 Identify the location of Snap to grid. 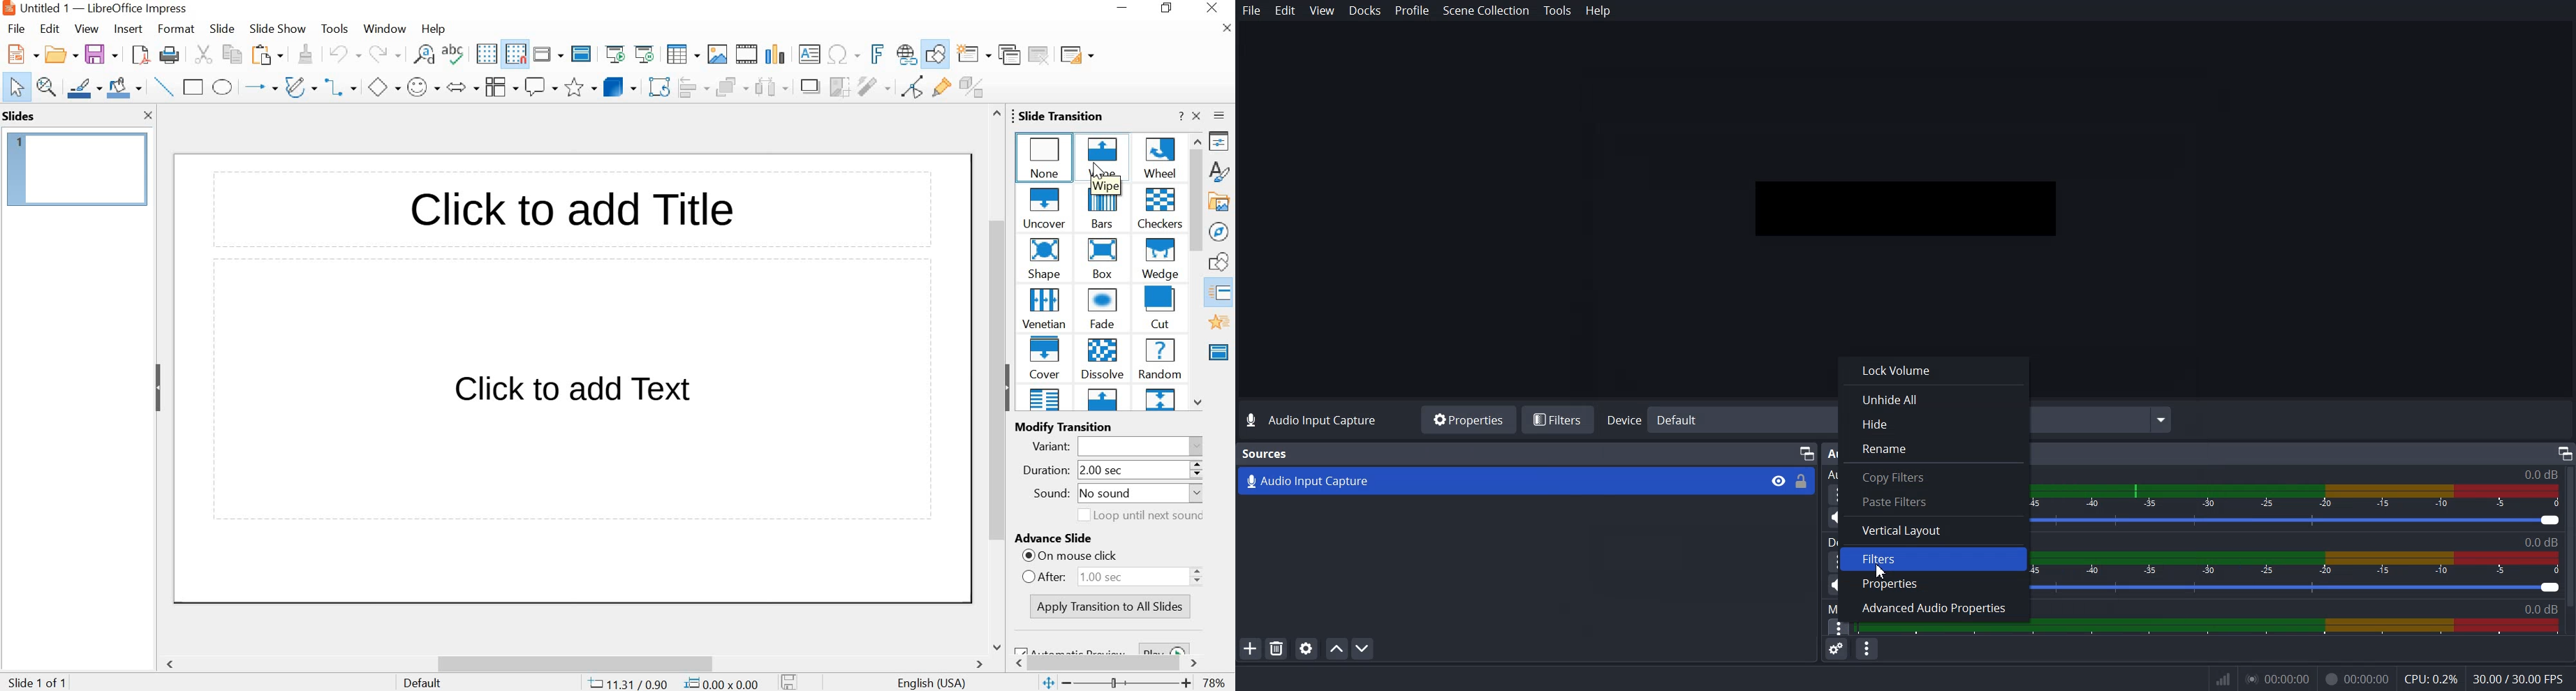
(514, 54).